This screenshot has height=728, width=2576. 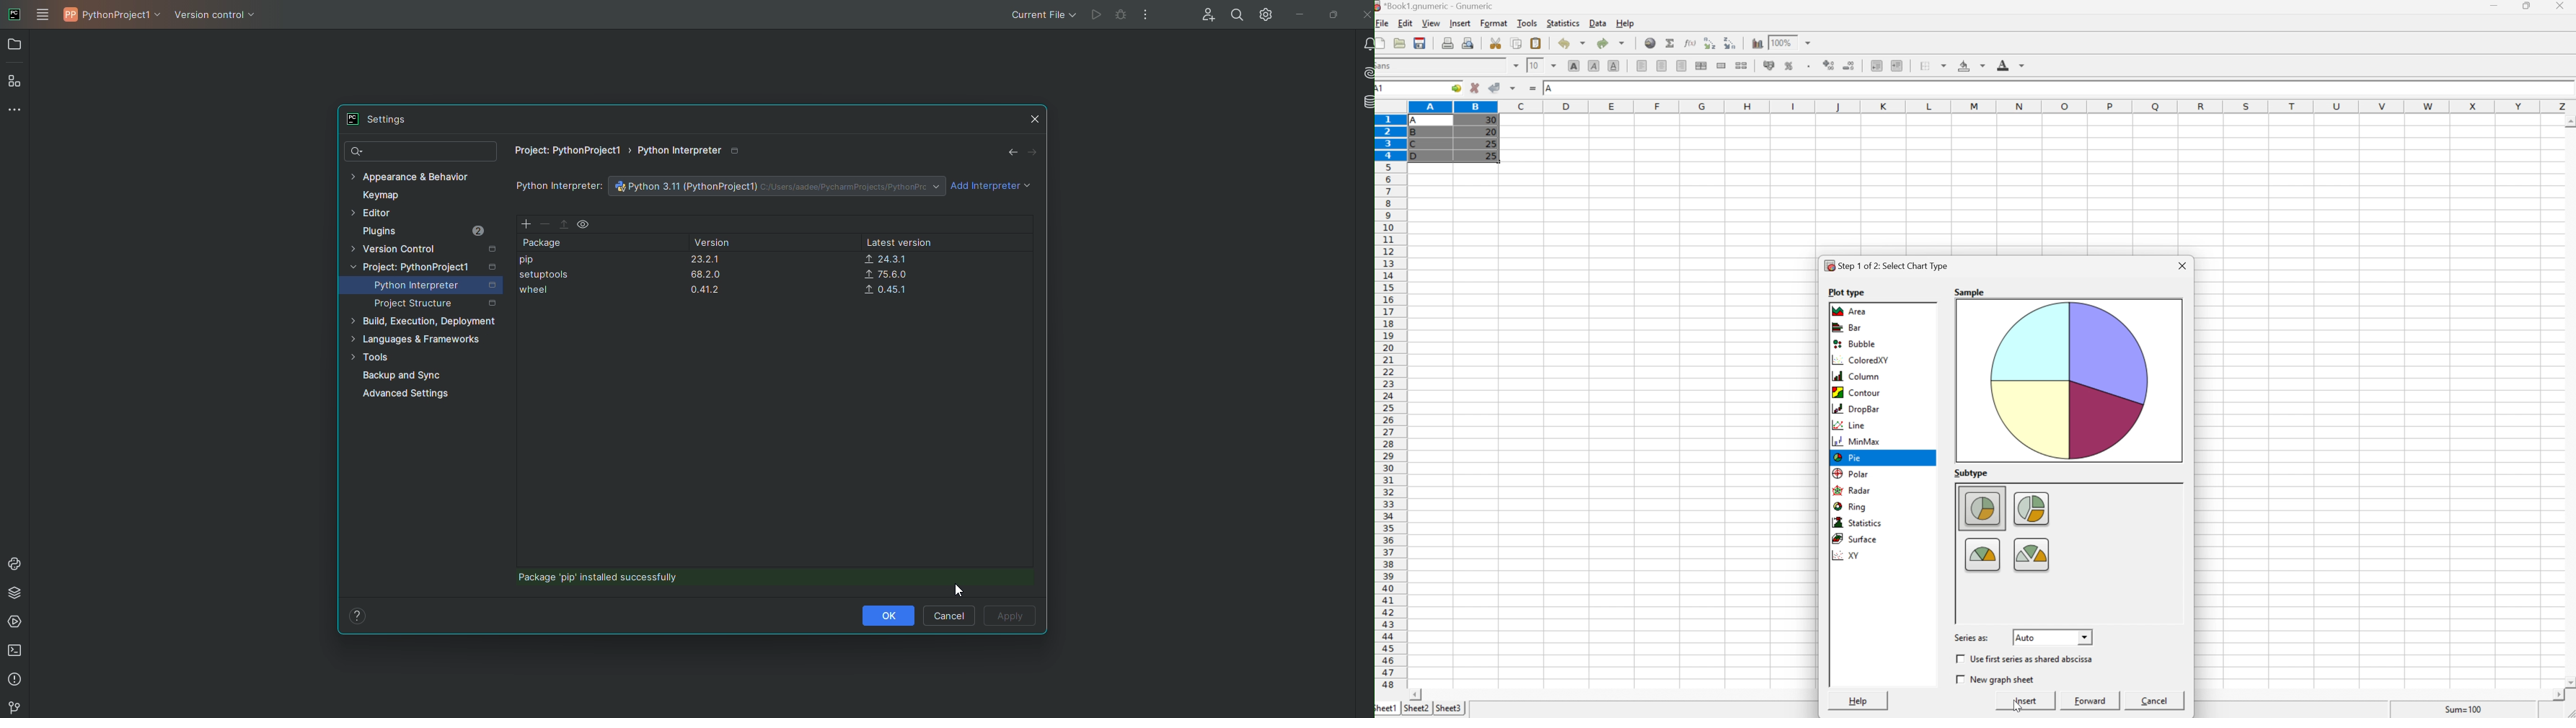 What do you see at coordinates (1642, 67) in the screenshot?
I see `Align Left` at bounding box center [1642, 67].